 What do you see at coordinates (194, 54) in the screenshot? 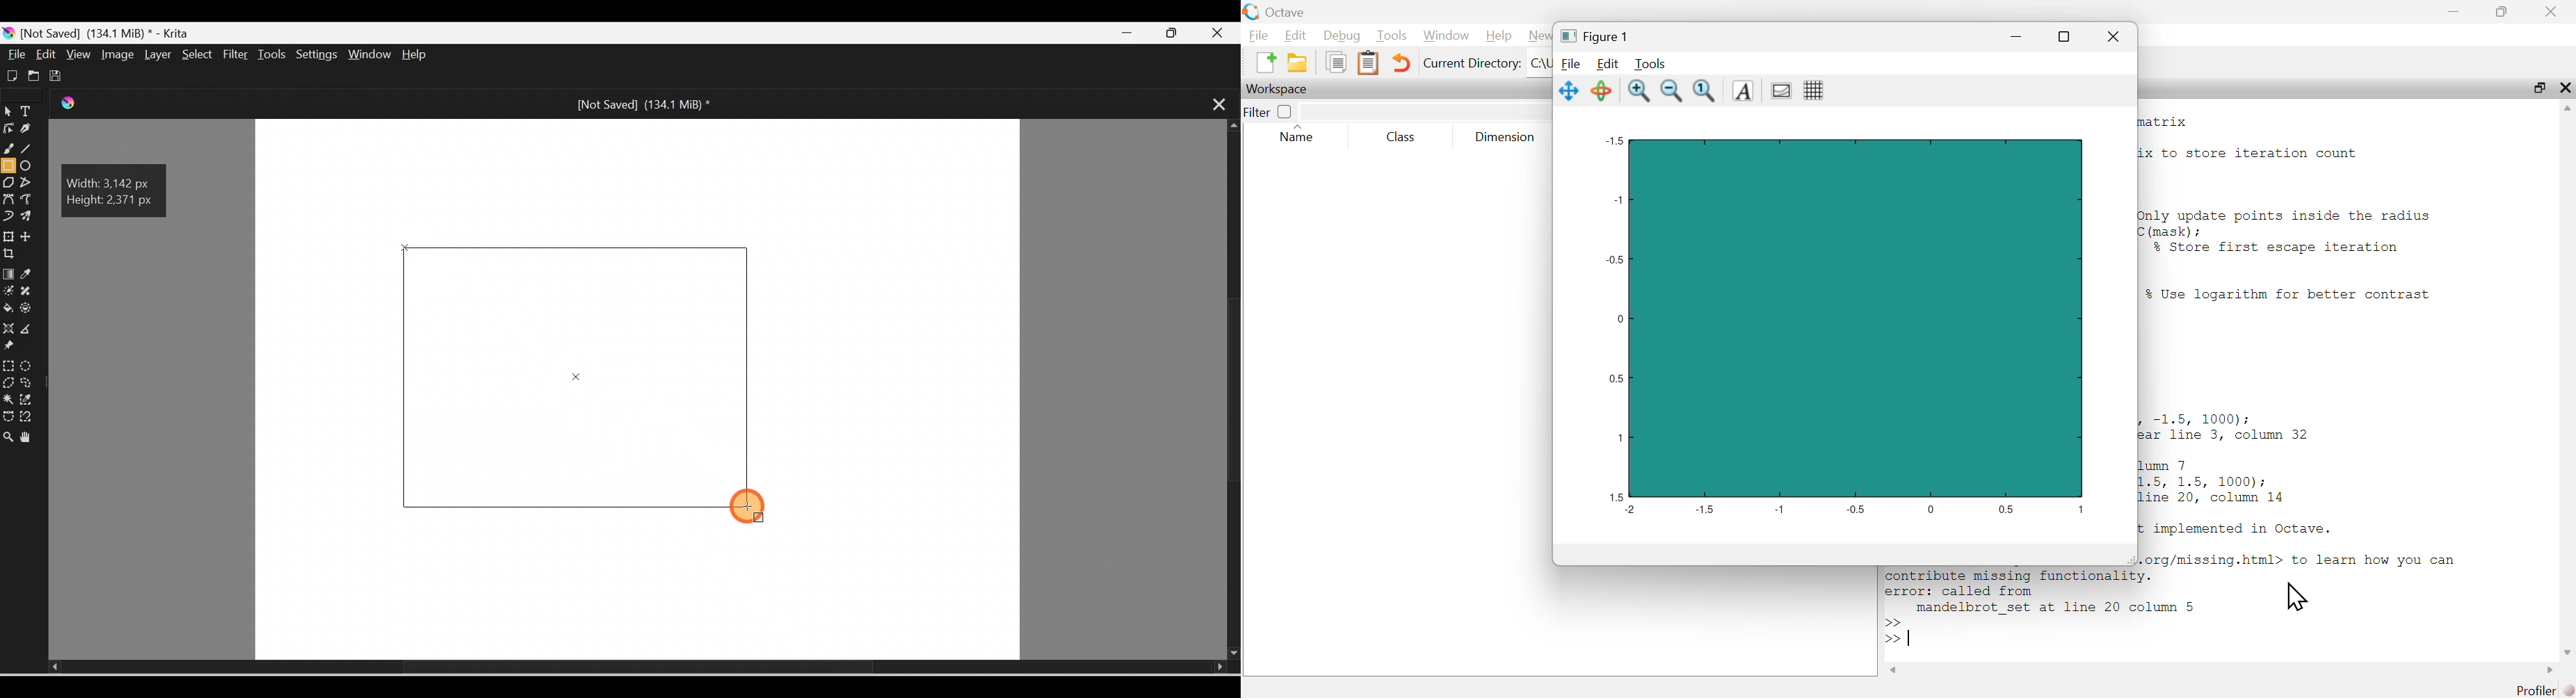
I see `Select` at bounding box center [194, 54].